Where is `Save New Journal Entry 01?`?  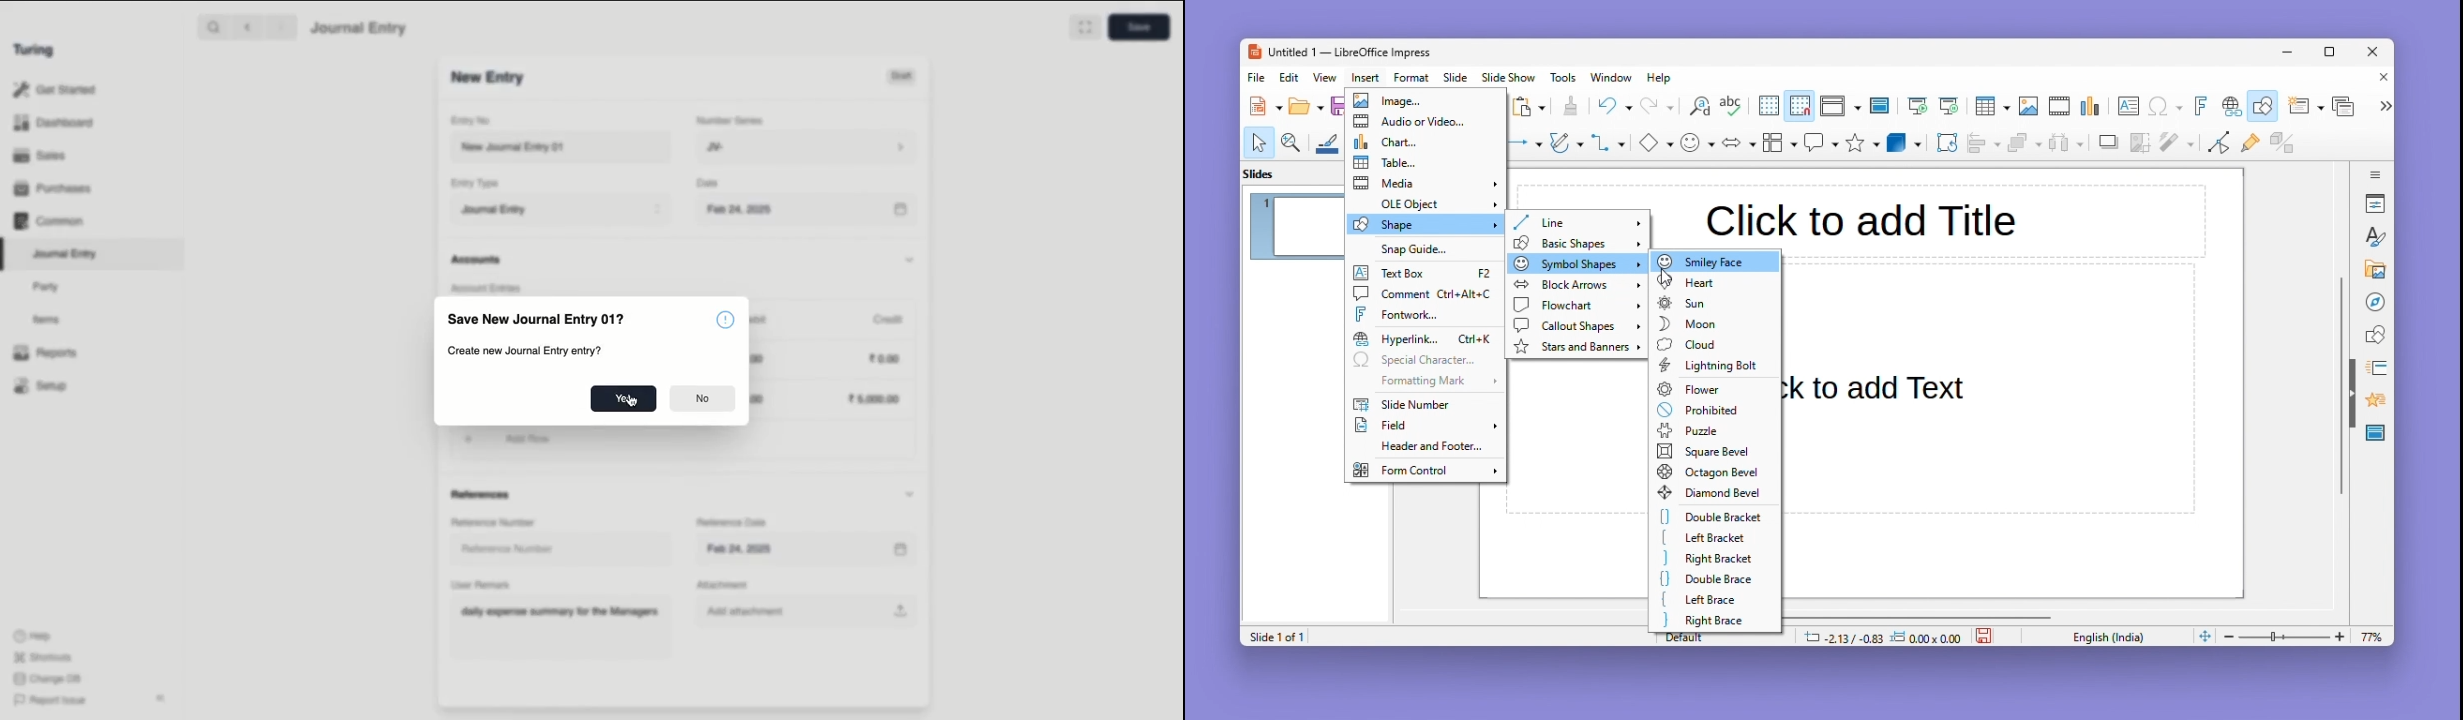
Save New Journal Entry 01? is located at coordinates (535, 318).